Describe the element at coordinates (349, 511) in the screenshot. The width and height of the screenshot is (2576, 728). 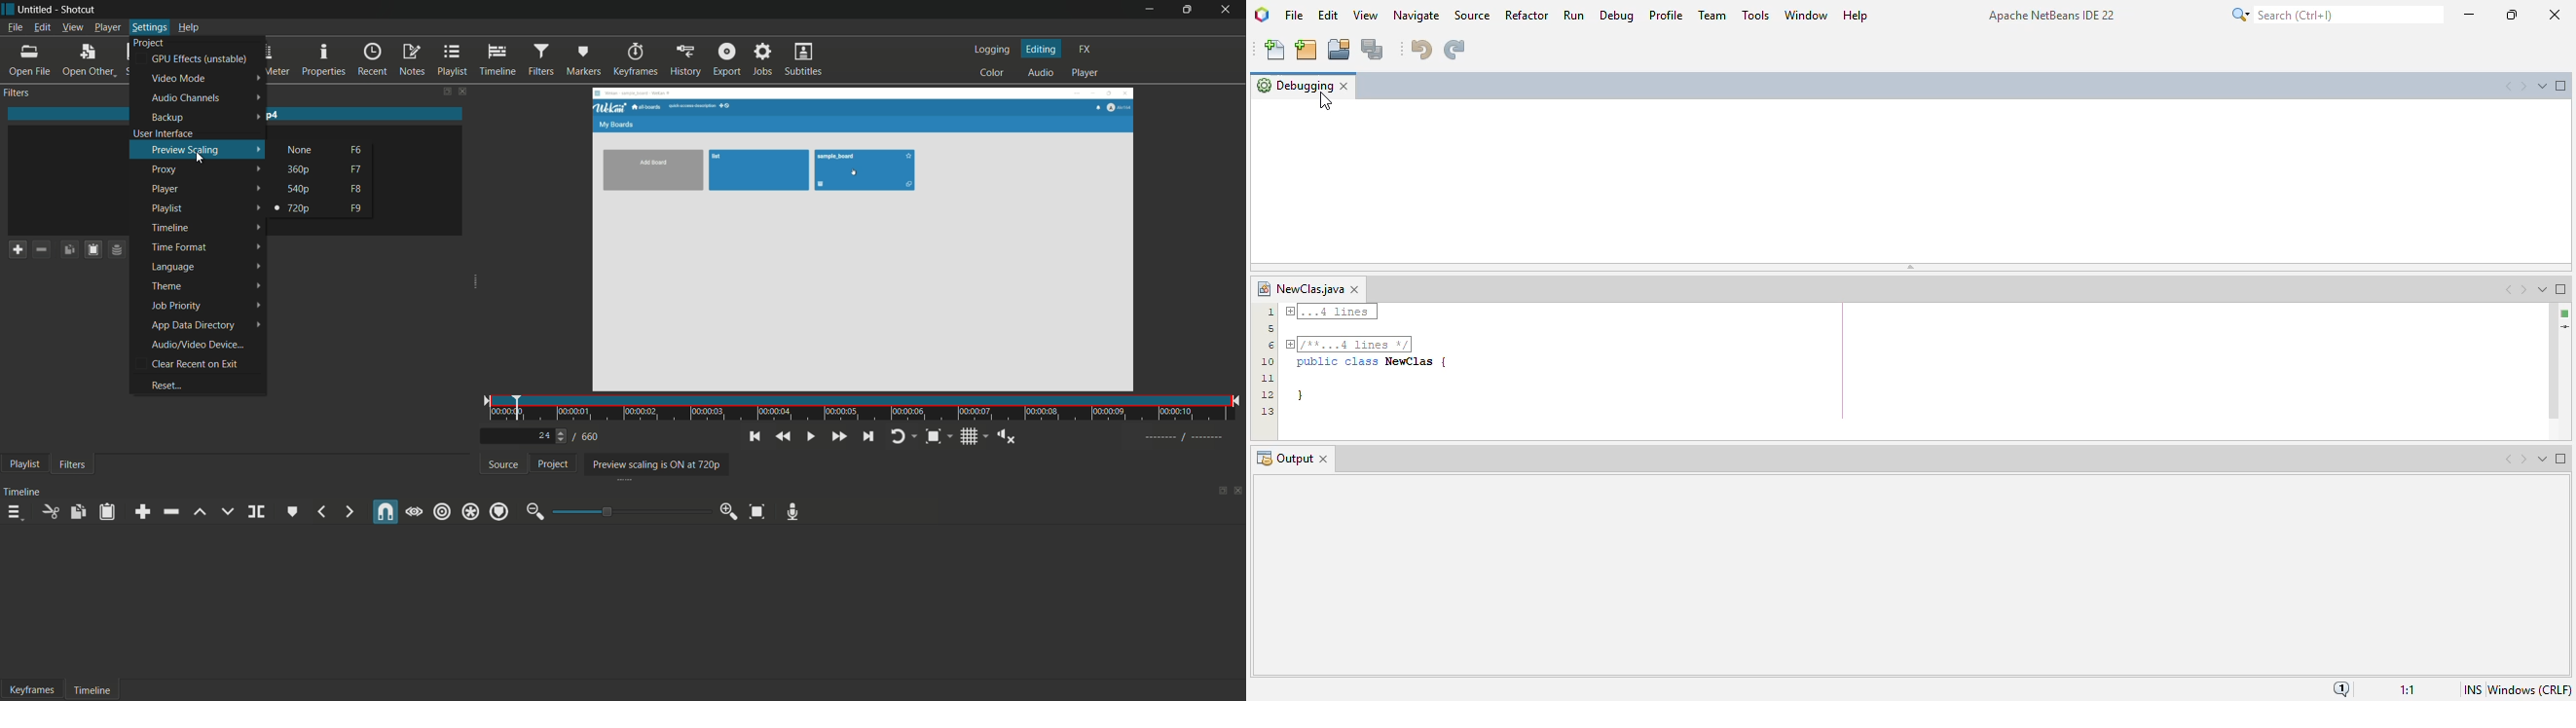
I see `next marker` at that location.